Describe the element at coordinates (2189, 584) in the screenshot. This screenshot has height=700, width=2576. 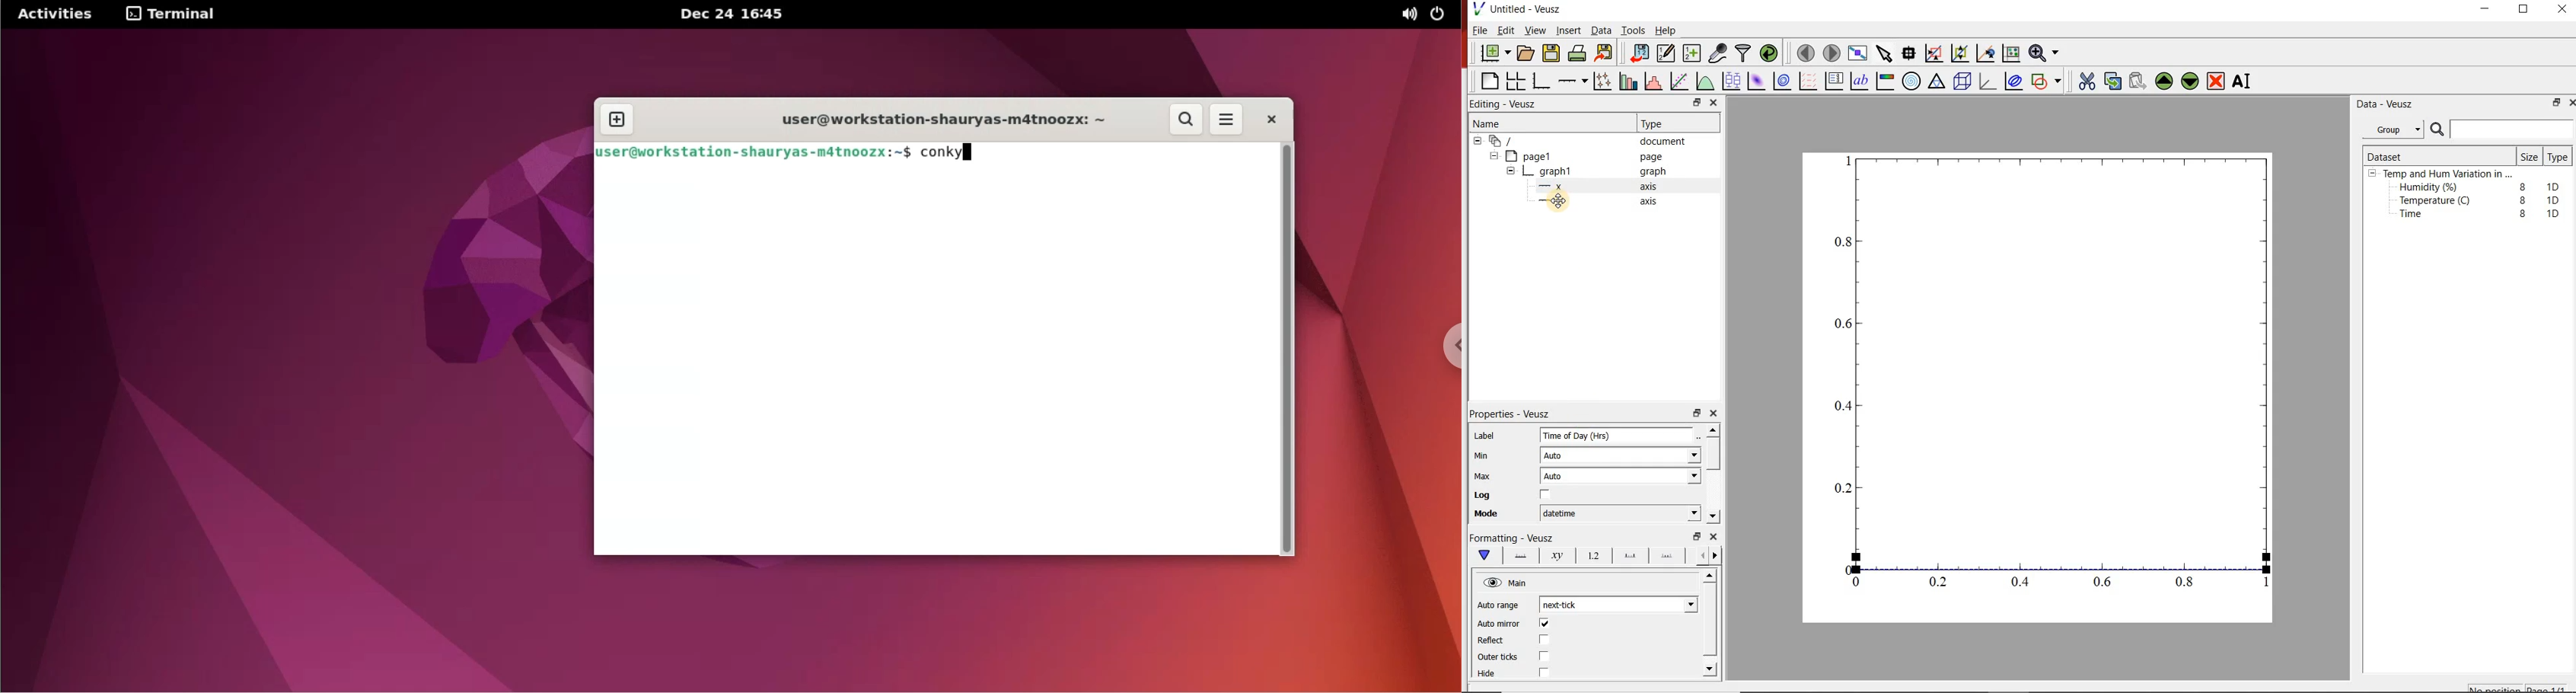
I see `0.8` at that location.